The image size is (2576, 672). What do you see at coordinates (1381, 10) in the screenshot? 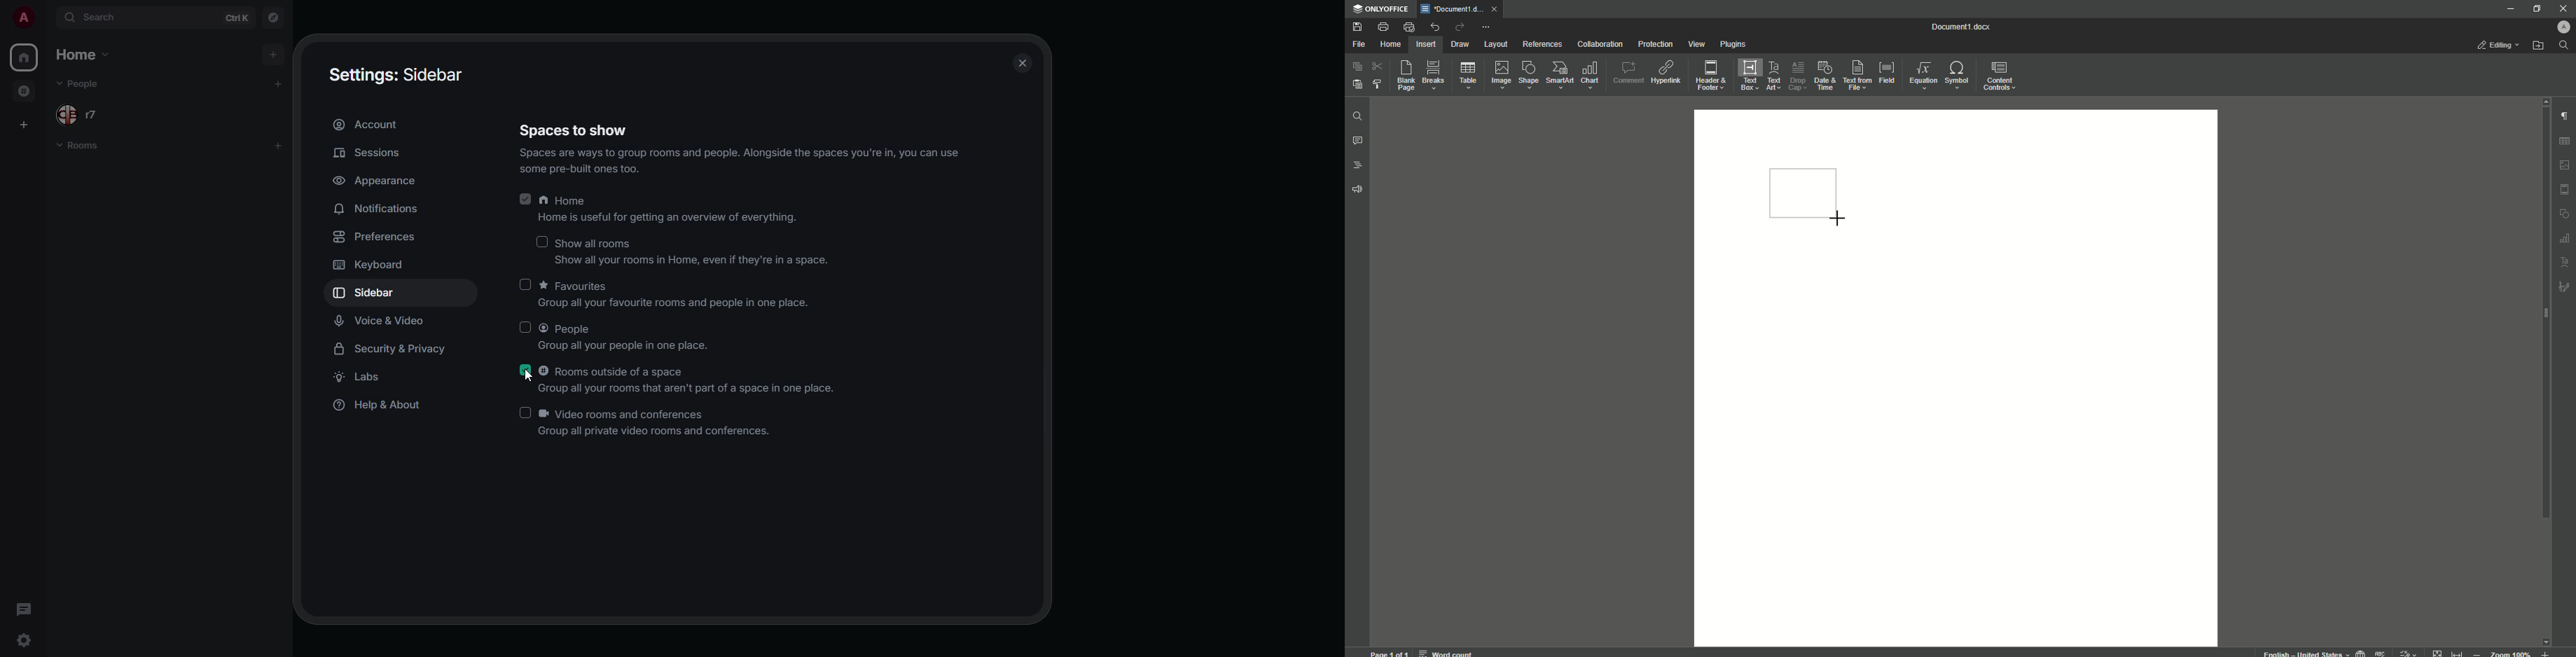
I see `ONLYOFFICE` at bounding box center [1381, 10].